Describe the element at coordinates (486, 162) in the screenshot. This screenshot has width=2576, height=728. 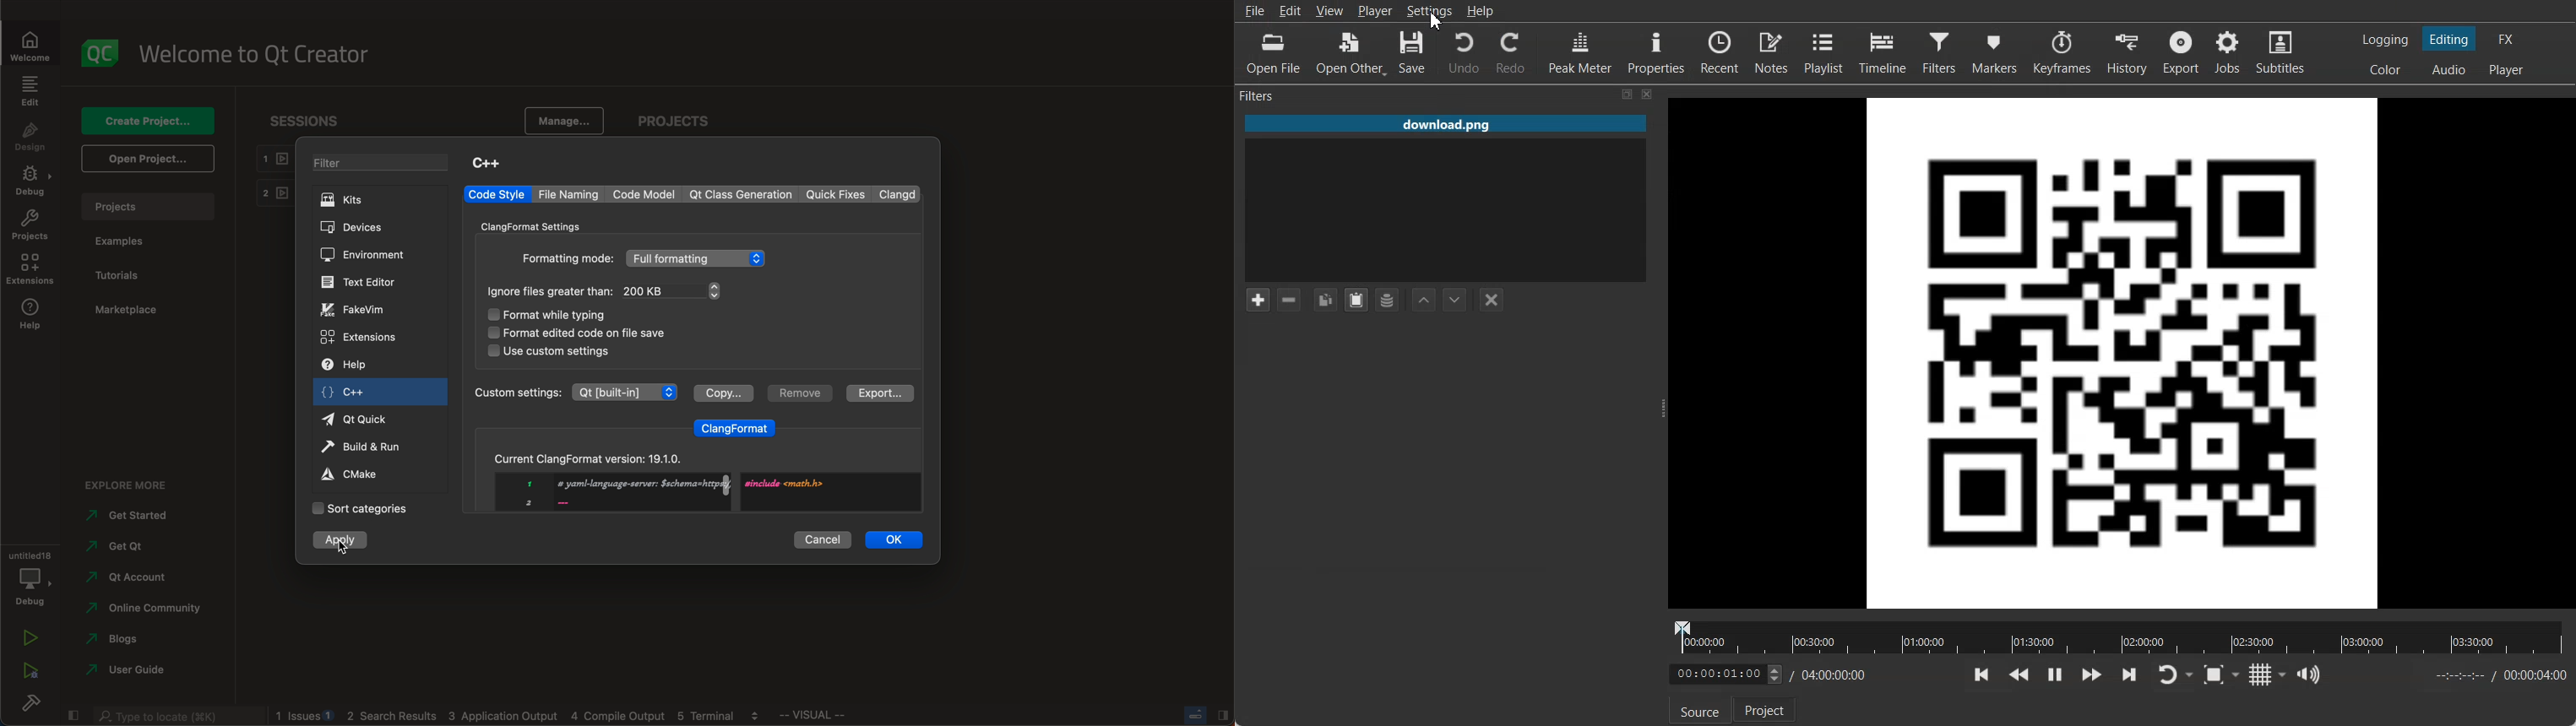
I see `C++` at that location.